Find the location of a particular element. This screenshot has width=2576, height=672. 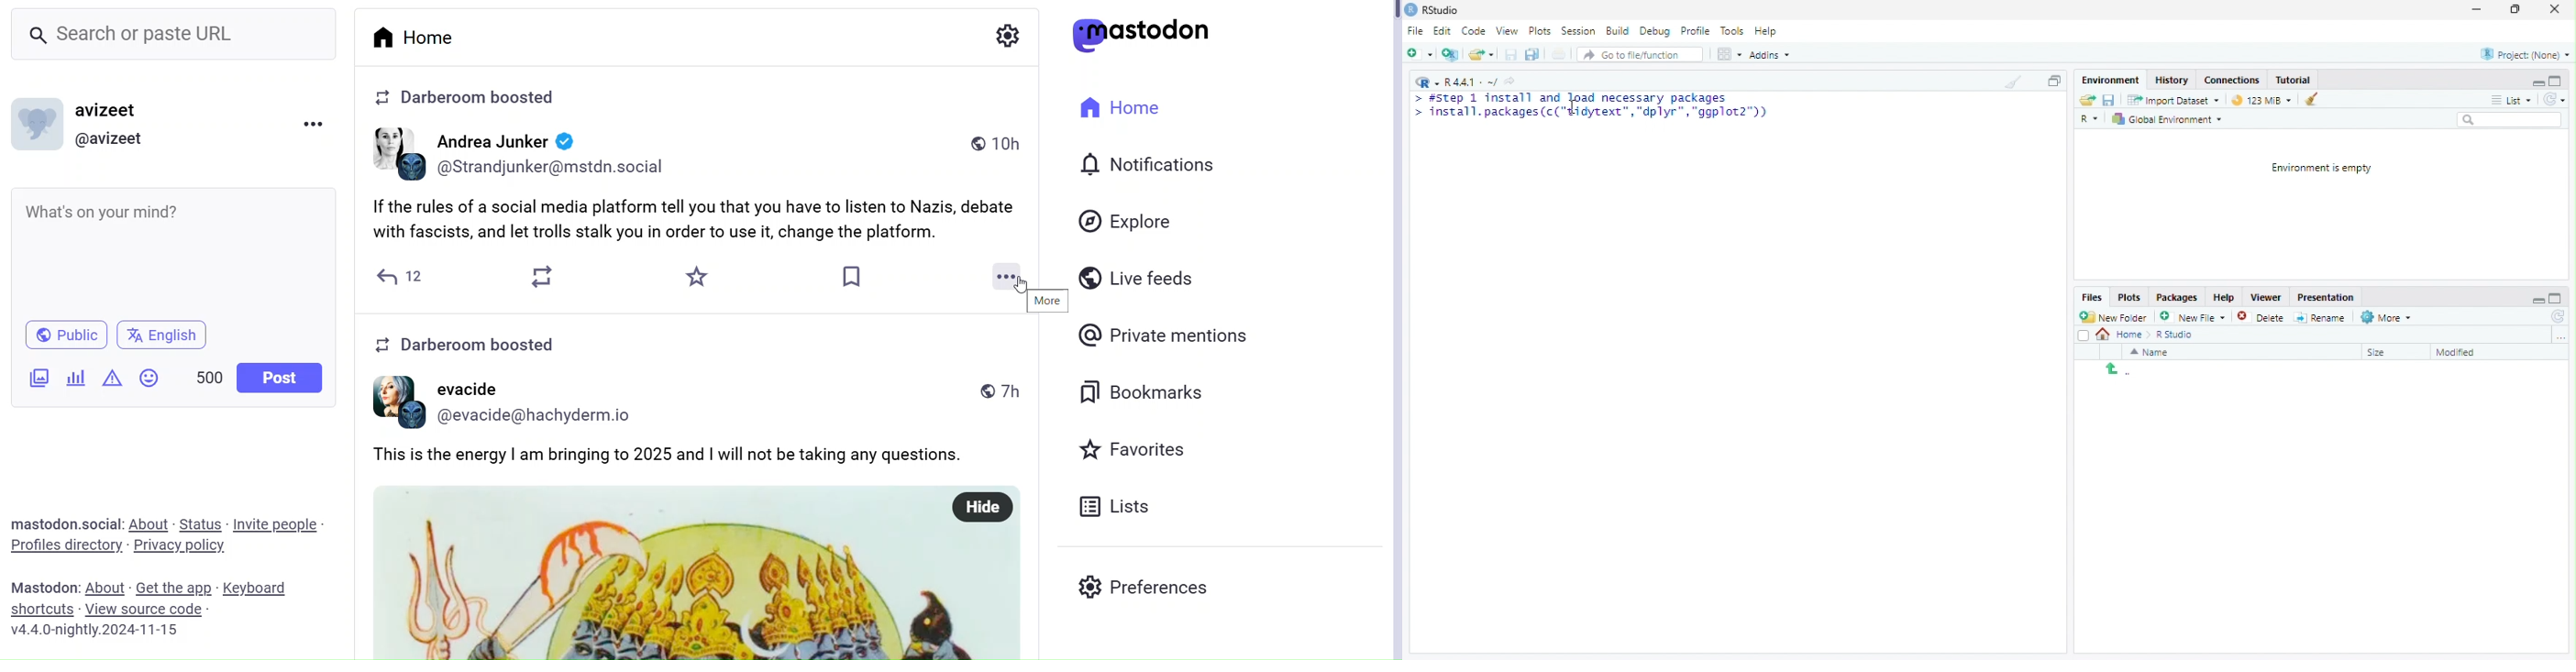

Close is located at coordinates (2554, 10).